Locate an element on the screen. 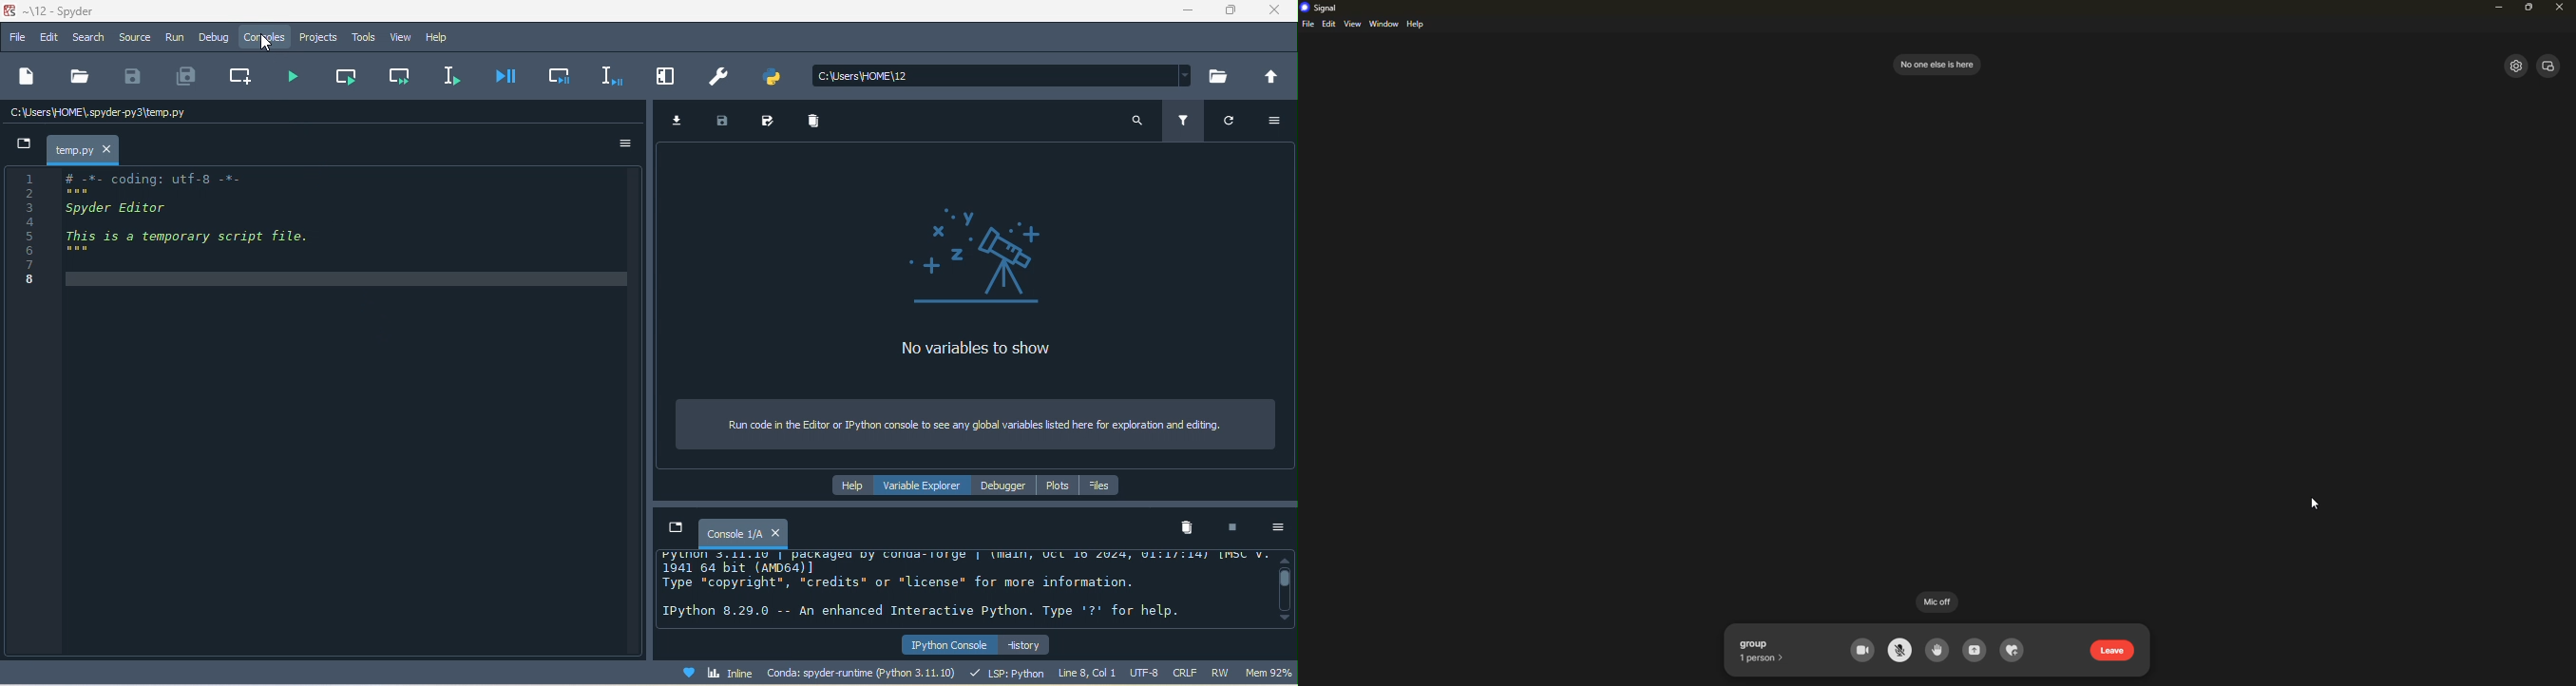 This screenshot has height=700, width=2576. ipython console is located at coordinates (946, 642).